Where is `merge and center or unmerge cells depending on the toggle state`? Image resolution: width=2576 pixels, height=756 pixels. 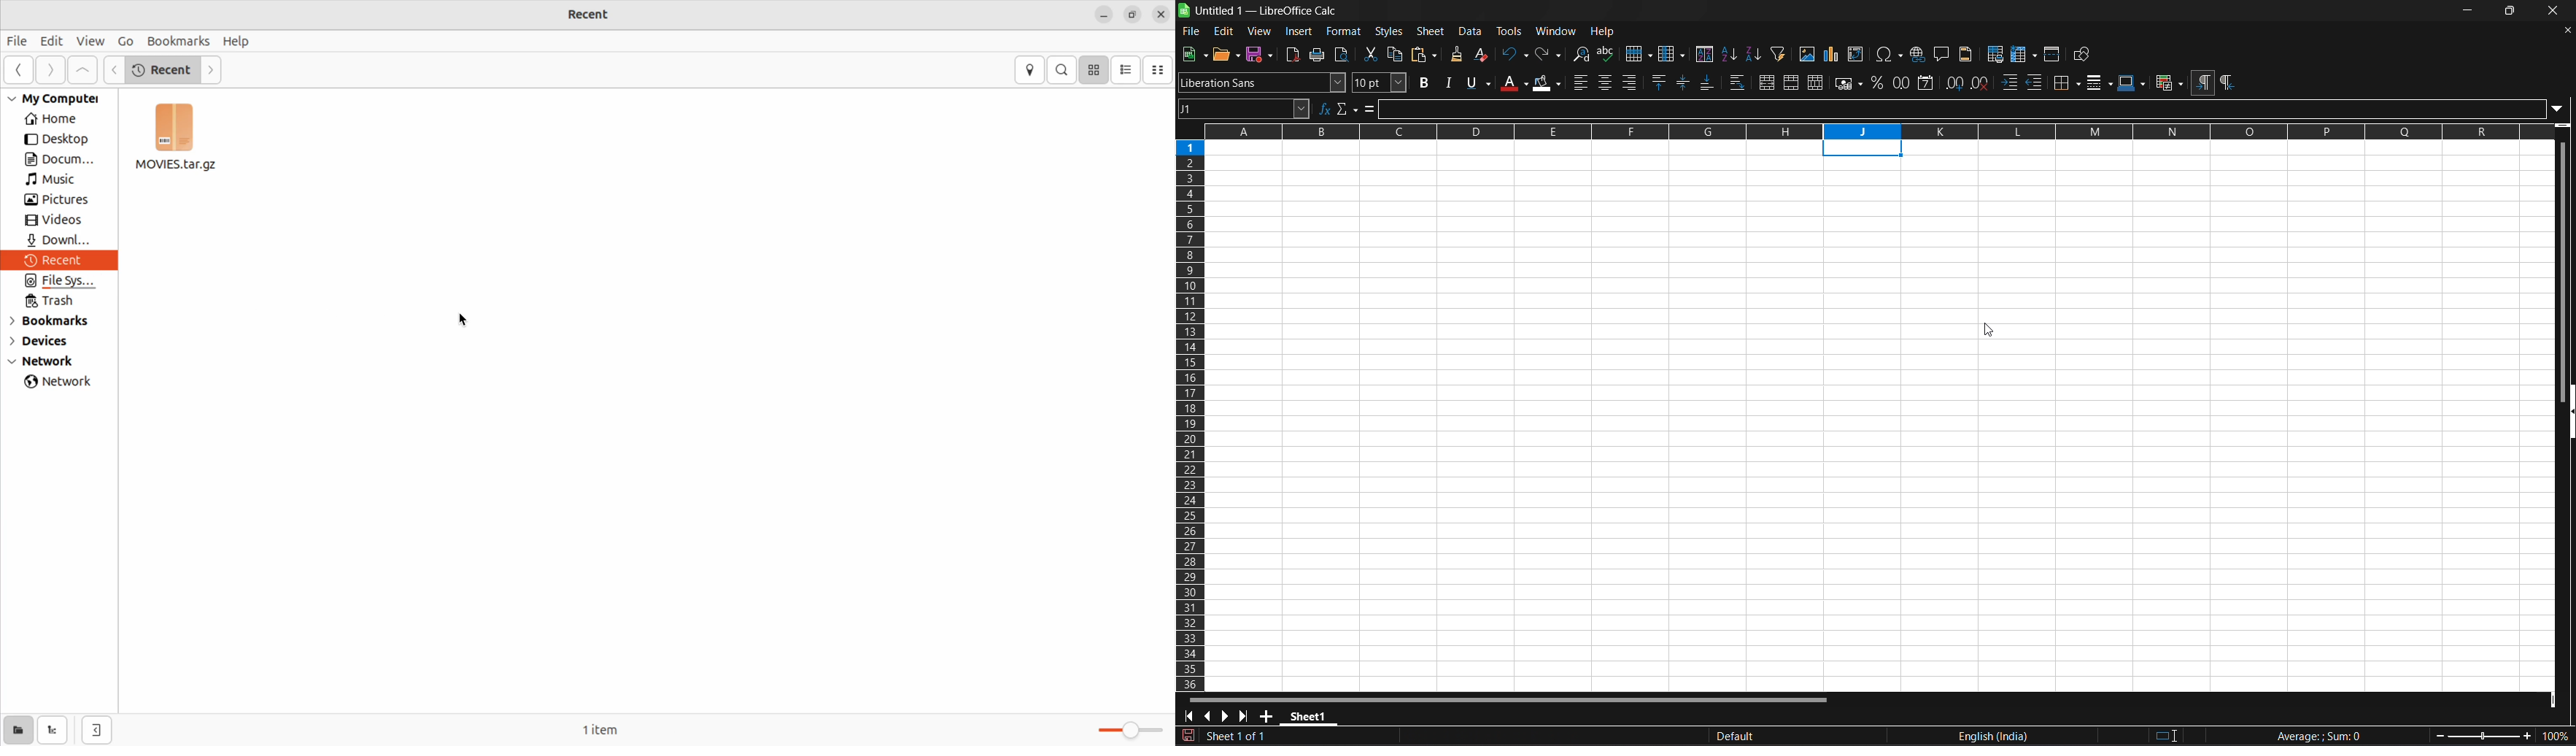 merge and center or unmerge cells depending on the toggle state is located at coordinates (1769, 82).